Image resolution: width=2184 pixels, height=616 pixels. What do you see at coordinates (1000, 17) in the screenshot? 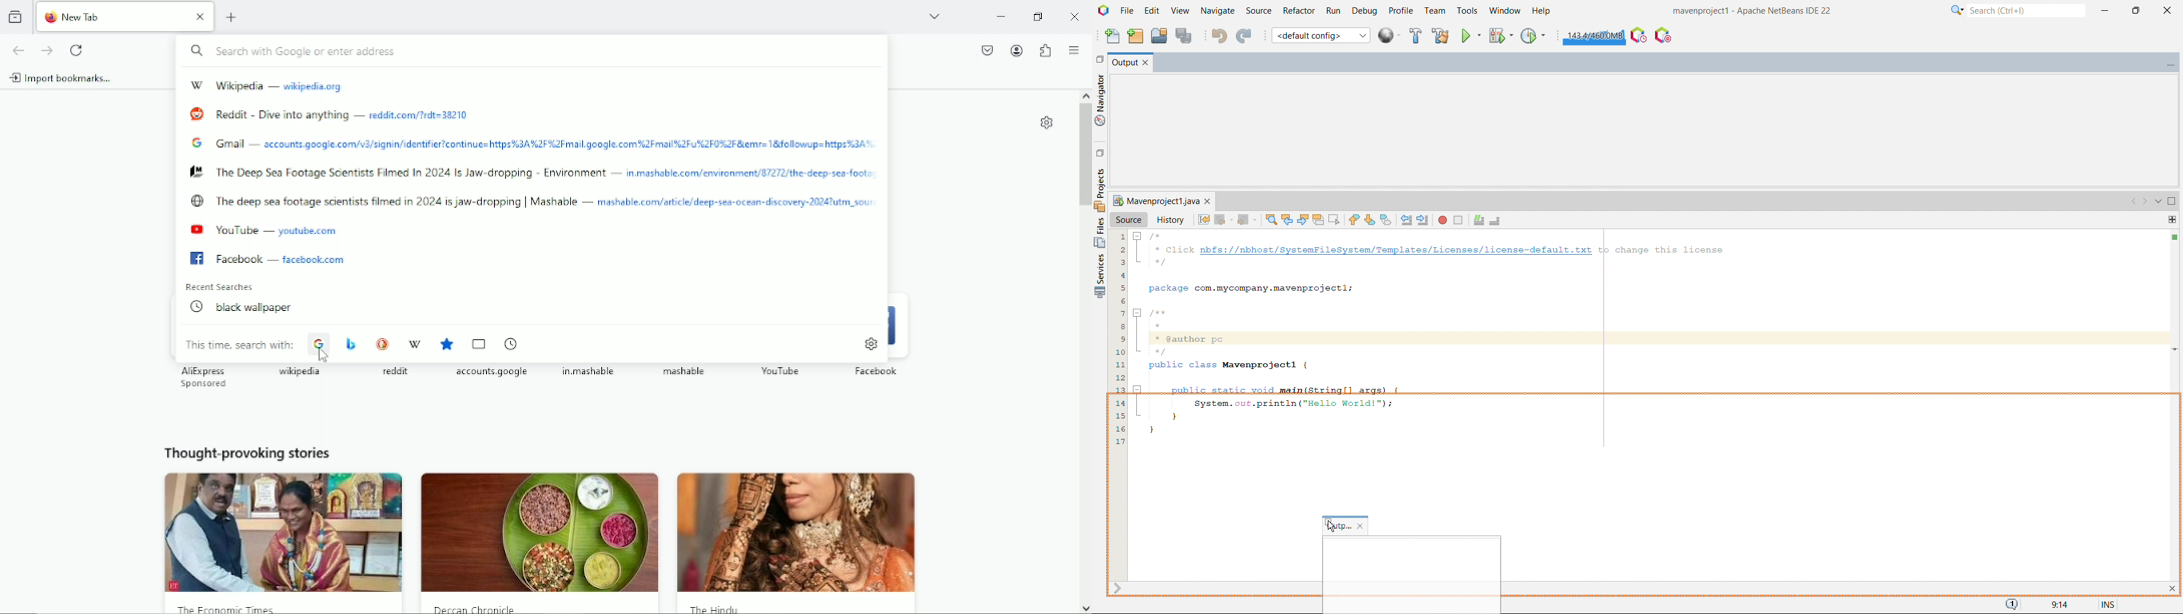
I see `minimize` at bounding box center [1000, 17].